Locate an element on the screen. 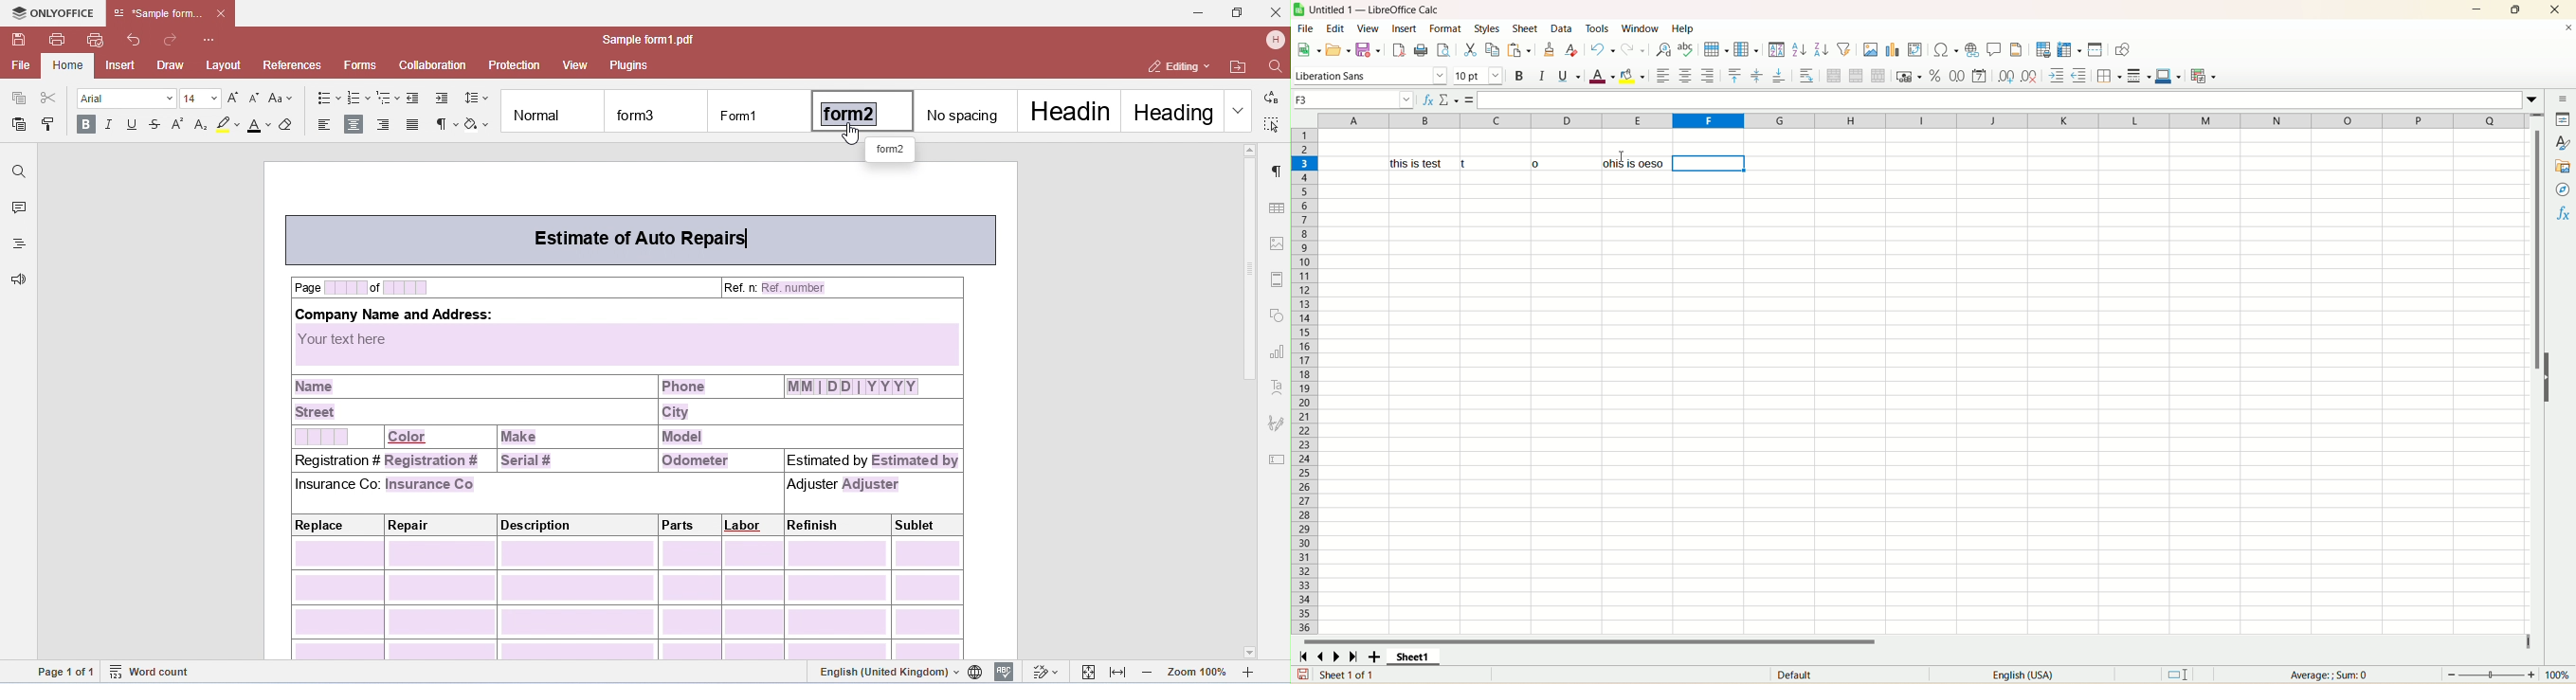 Image resolution: width=2576 pixels, height=700 pixels. undo is located at coordinates (1603, 50).